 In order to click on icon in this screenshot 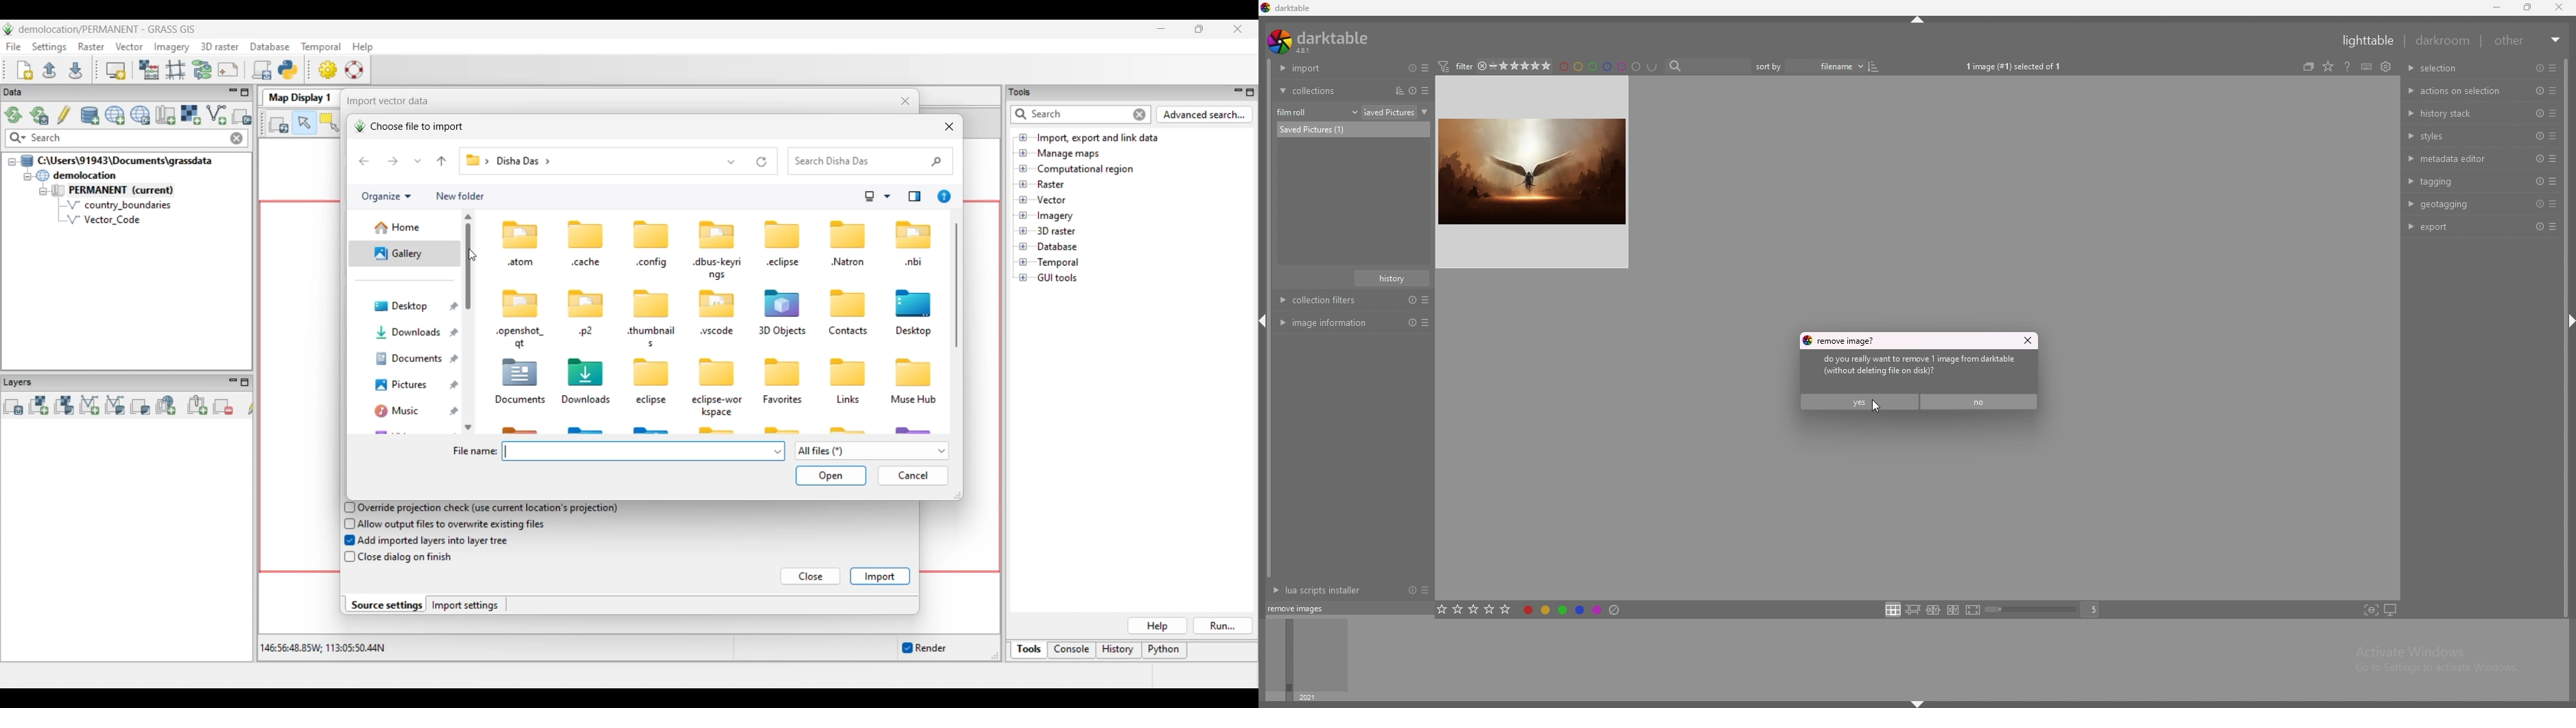, I will do `click(848, 373)`.